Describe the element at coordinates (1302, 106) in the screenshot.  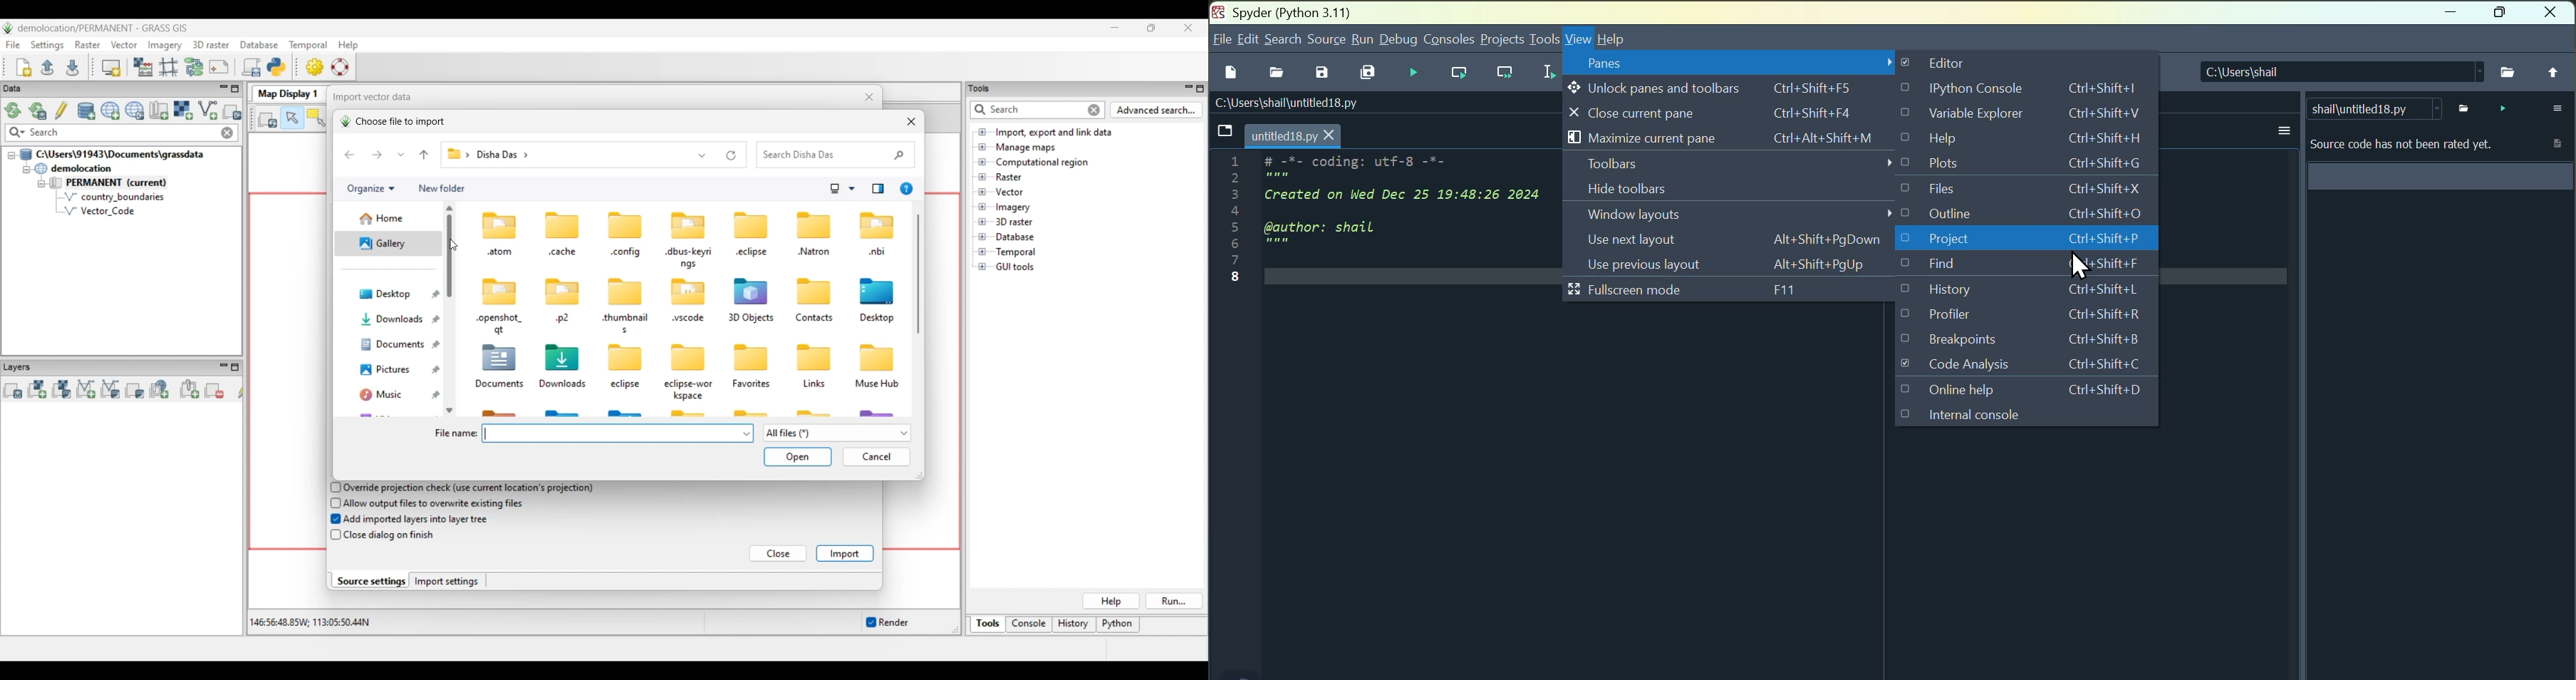
I see `C:\Users\shail\untitled18.py` at that location.